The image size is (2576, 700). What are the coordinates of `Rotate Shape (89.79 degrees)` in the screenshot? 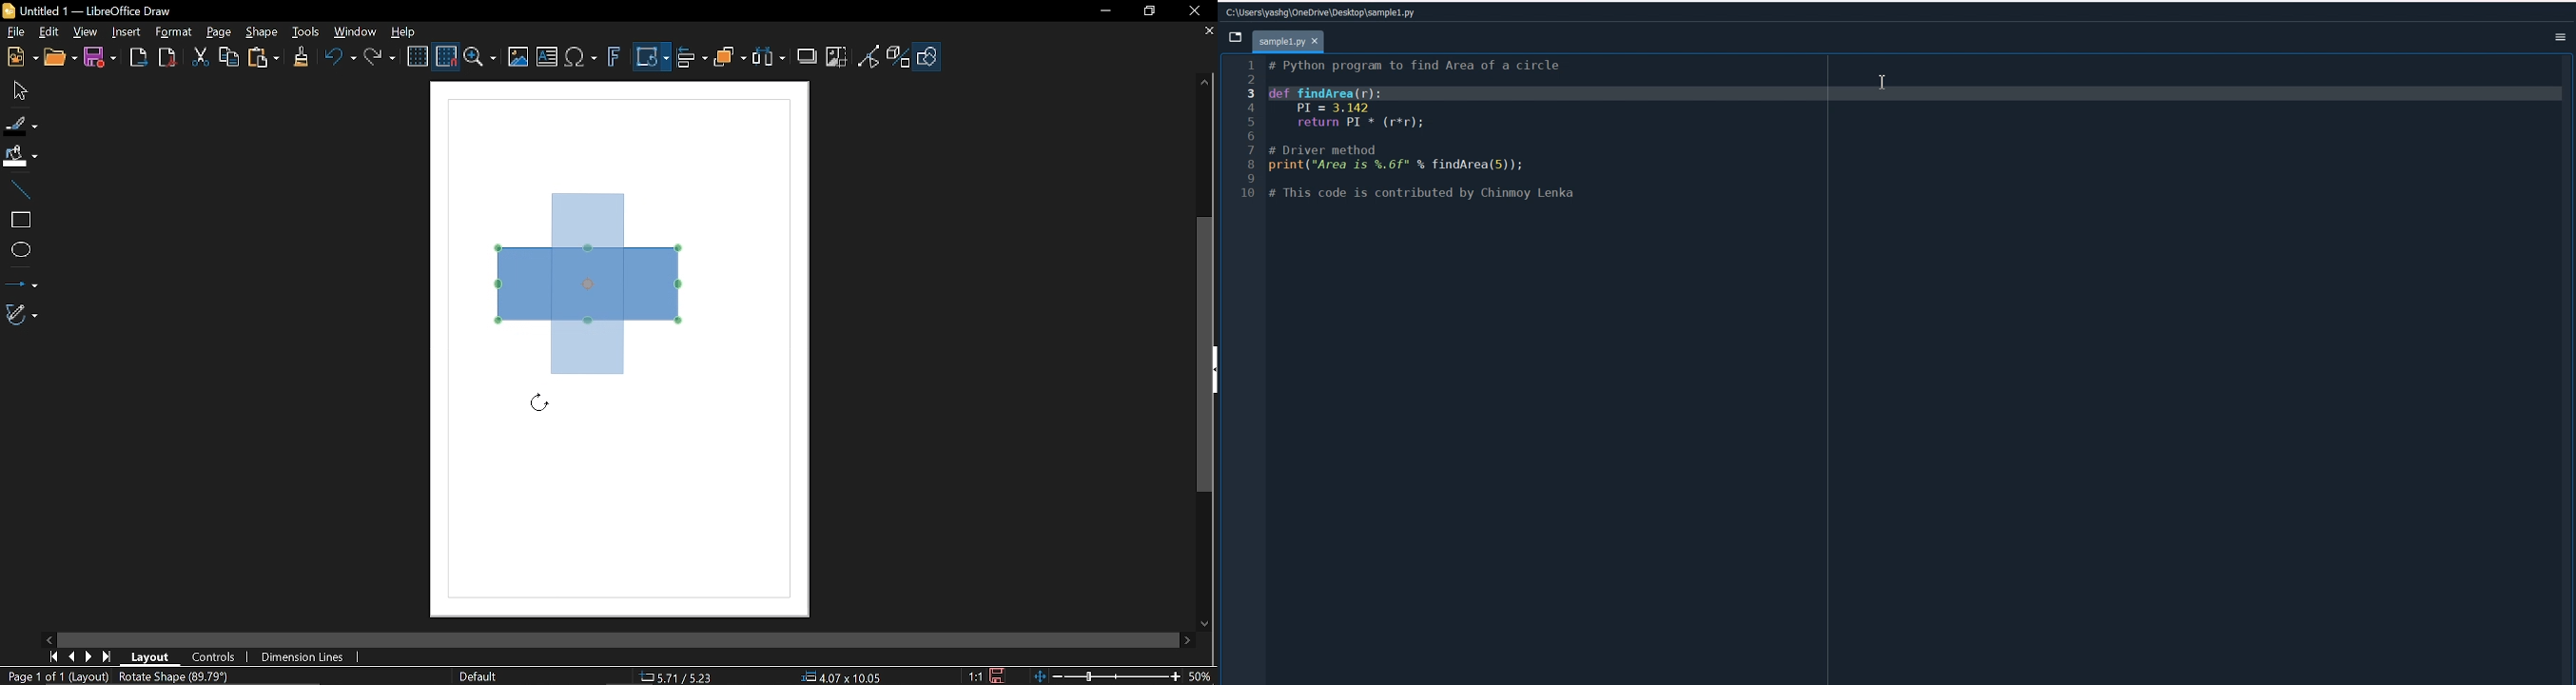 It's located at (173, 676).